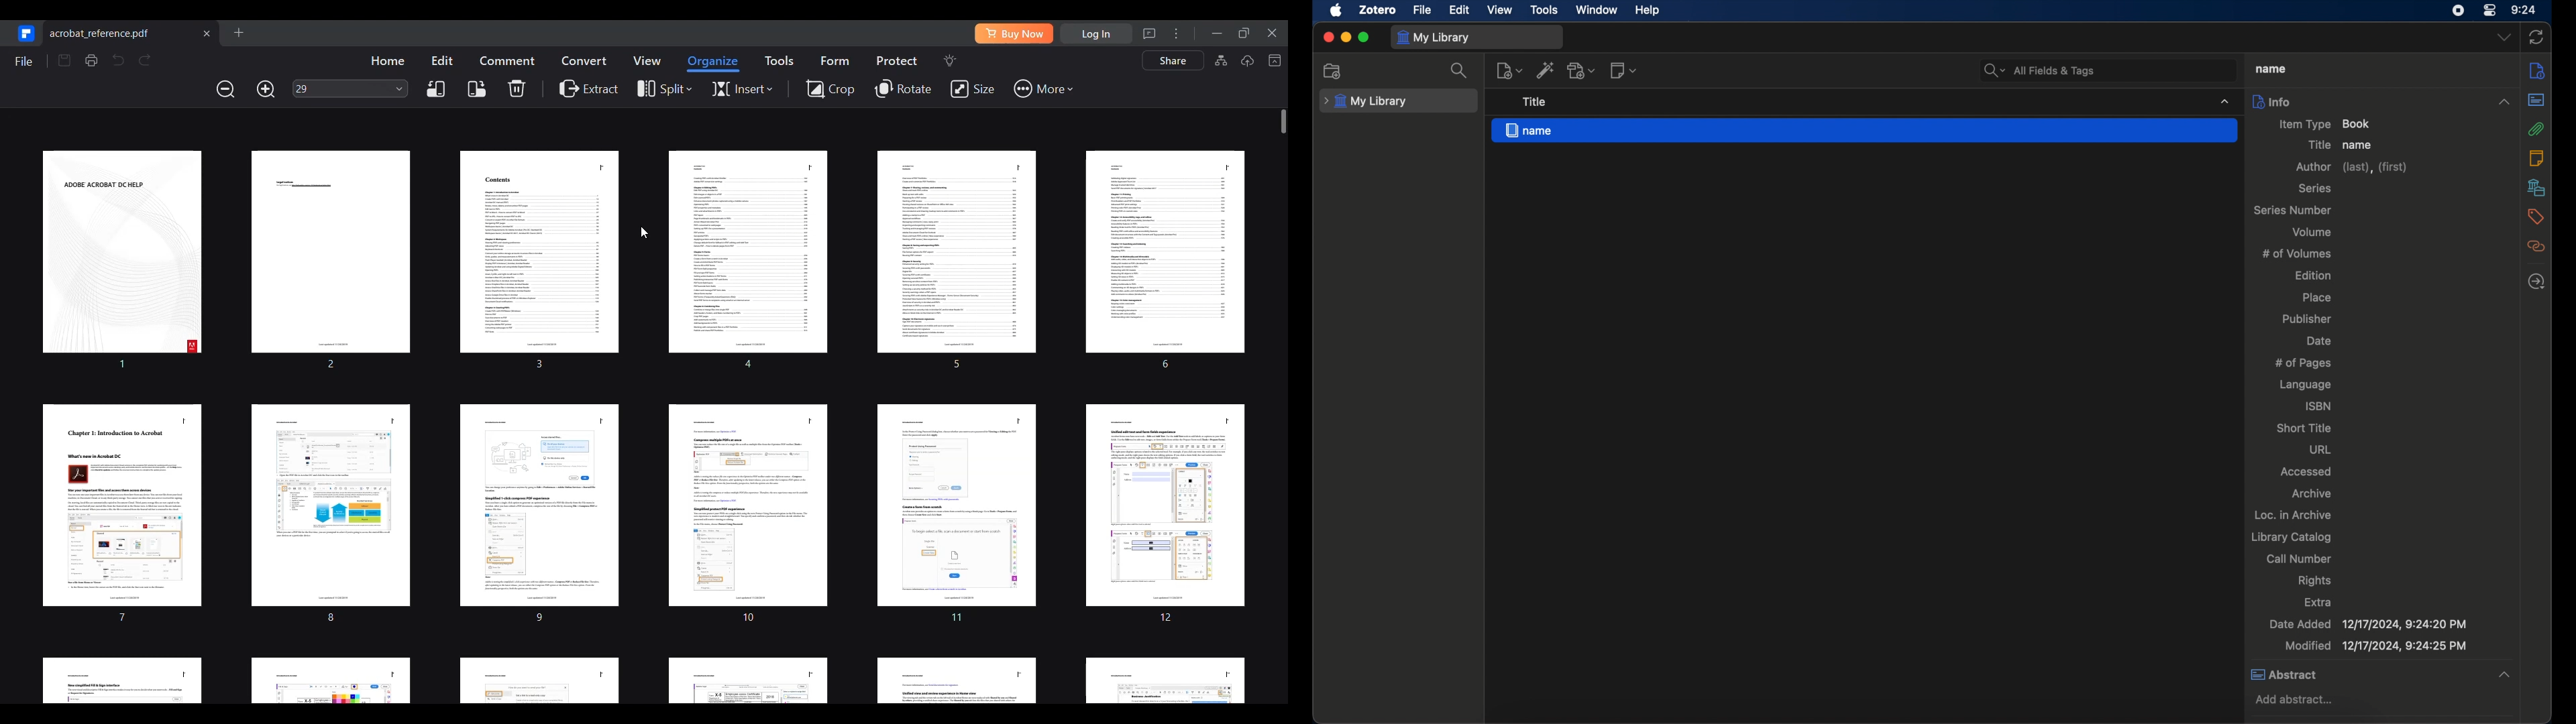  I want to click on File, so click(23, 61).